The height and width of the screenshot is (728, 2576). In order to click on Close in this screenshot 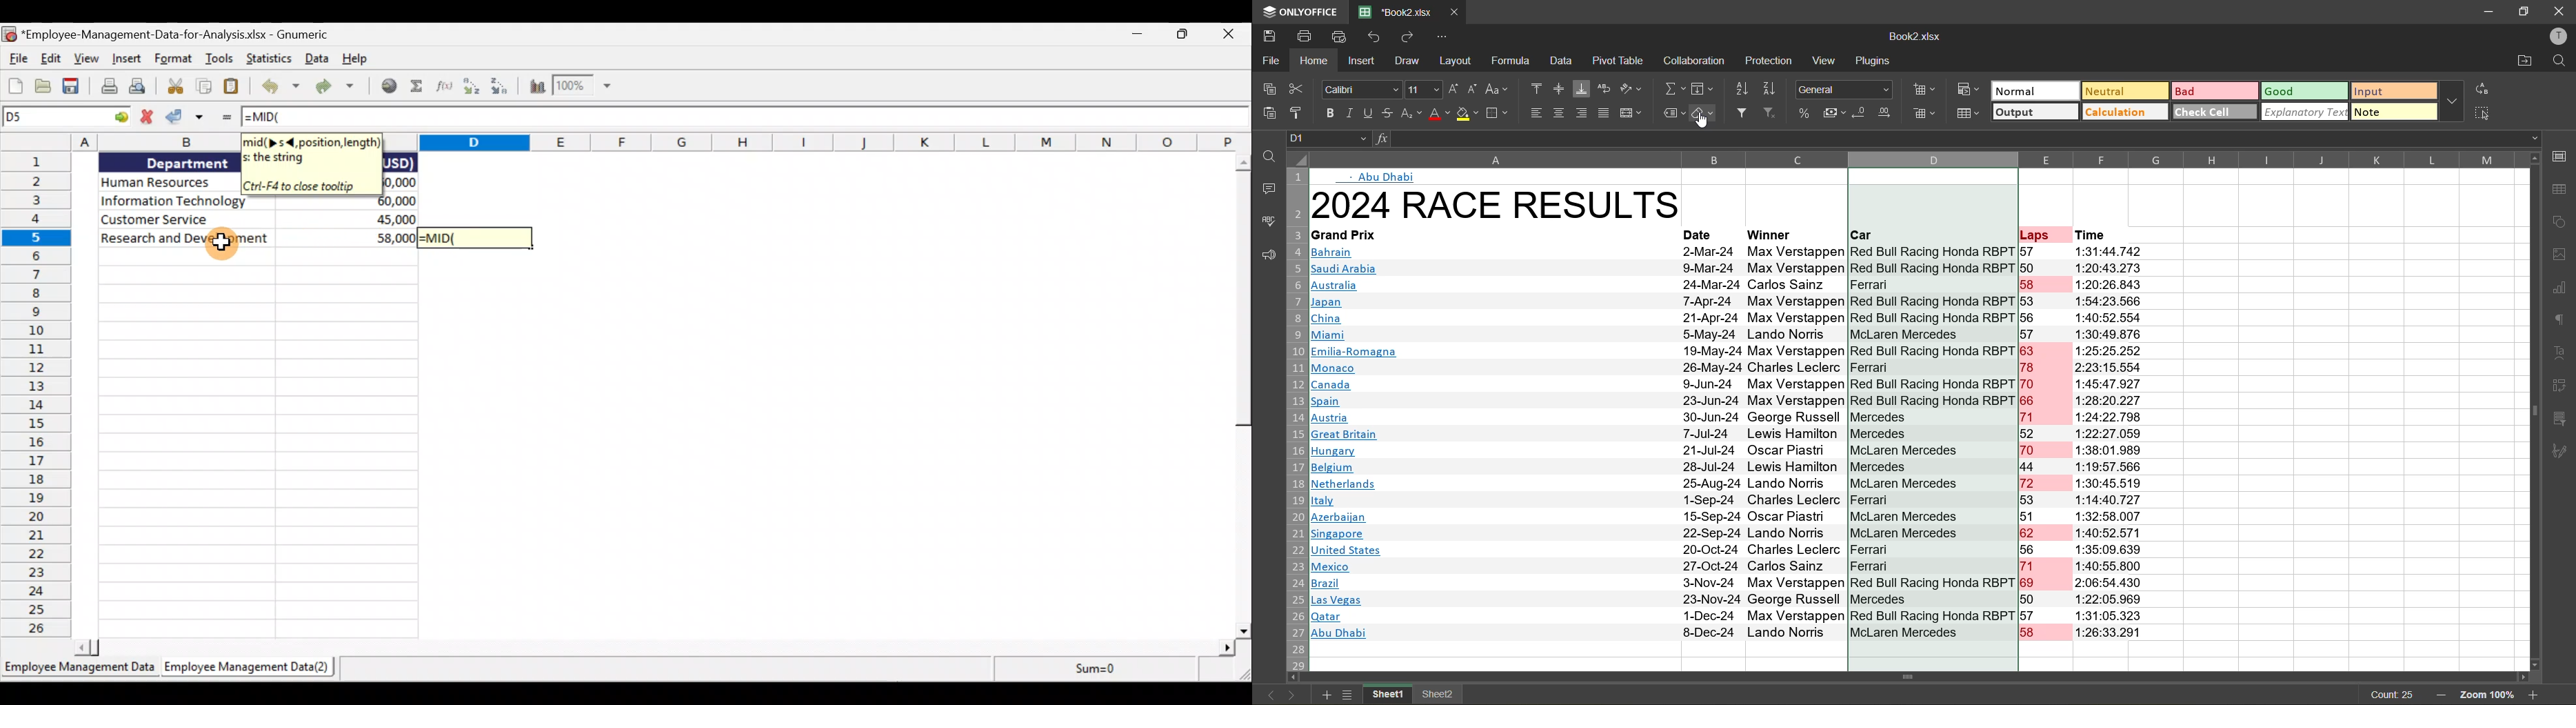, I will do `click(1231, 35)`.